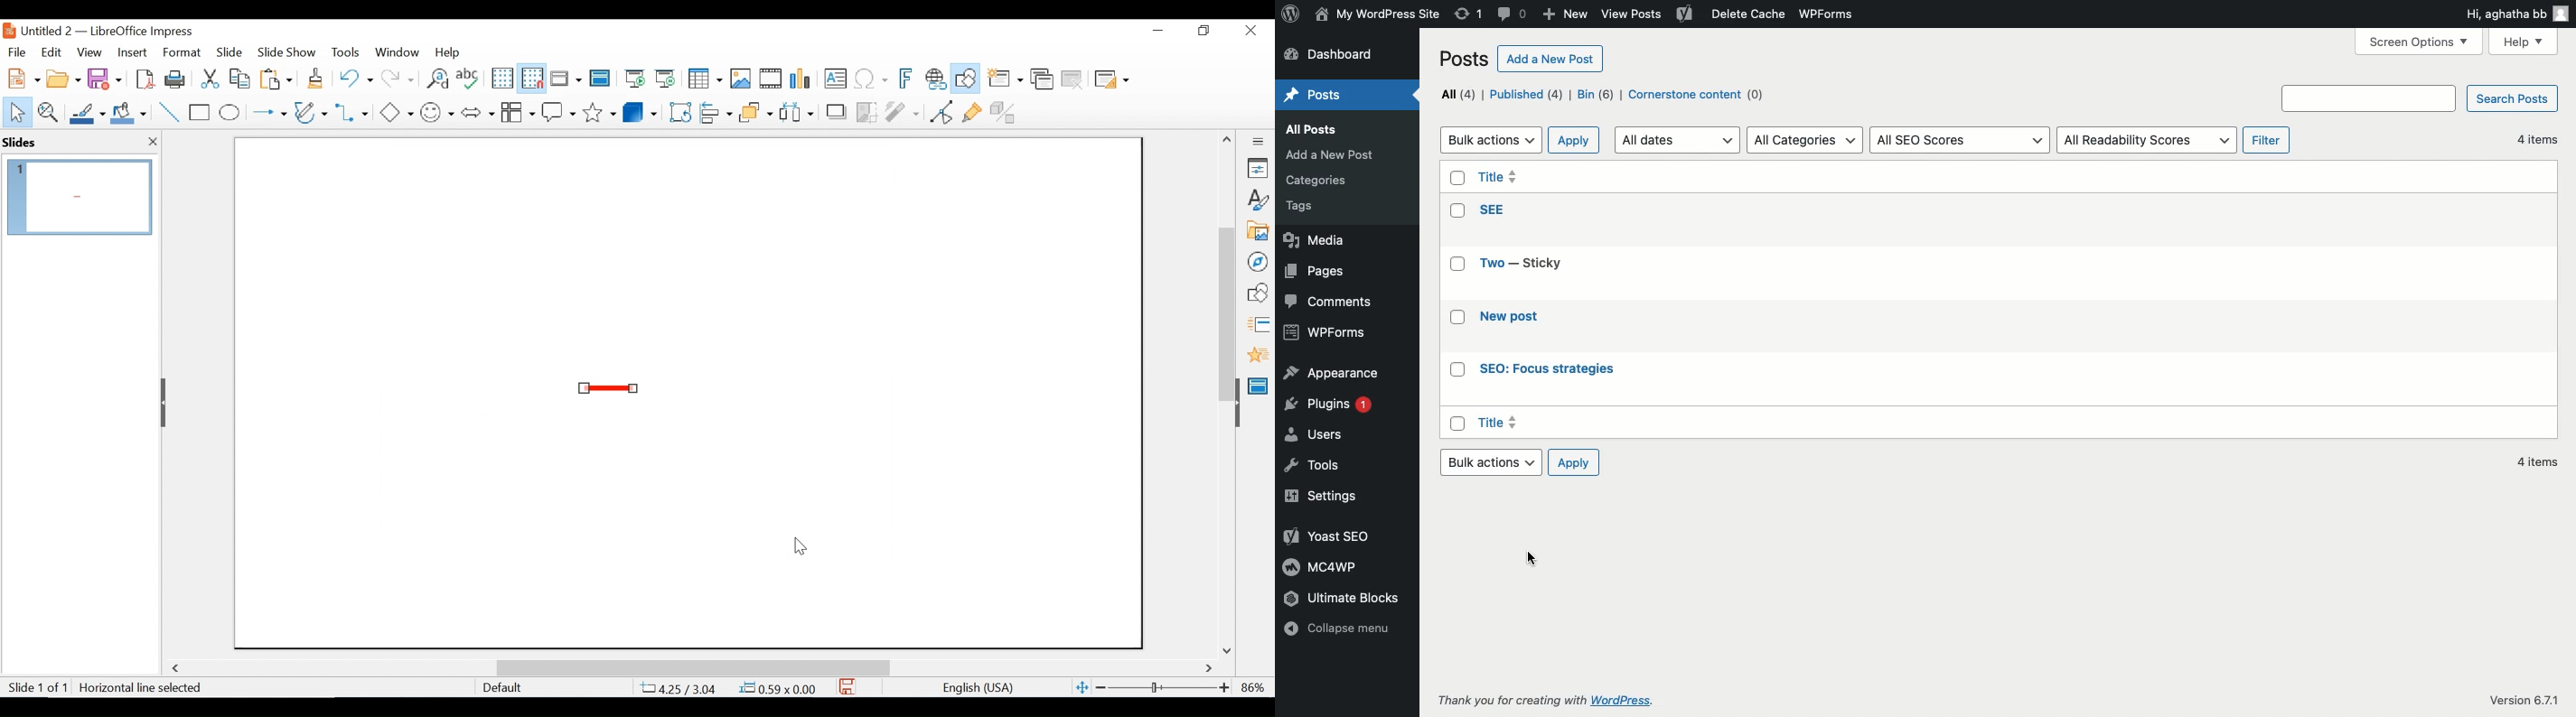 The height and width of the screenshot is (728, 2576). What do you see at coordinates (470, 78) in the screenshot?
I see `Spelling` at bounding box center [470, 78].